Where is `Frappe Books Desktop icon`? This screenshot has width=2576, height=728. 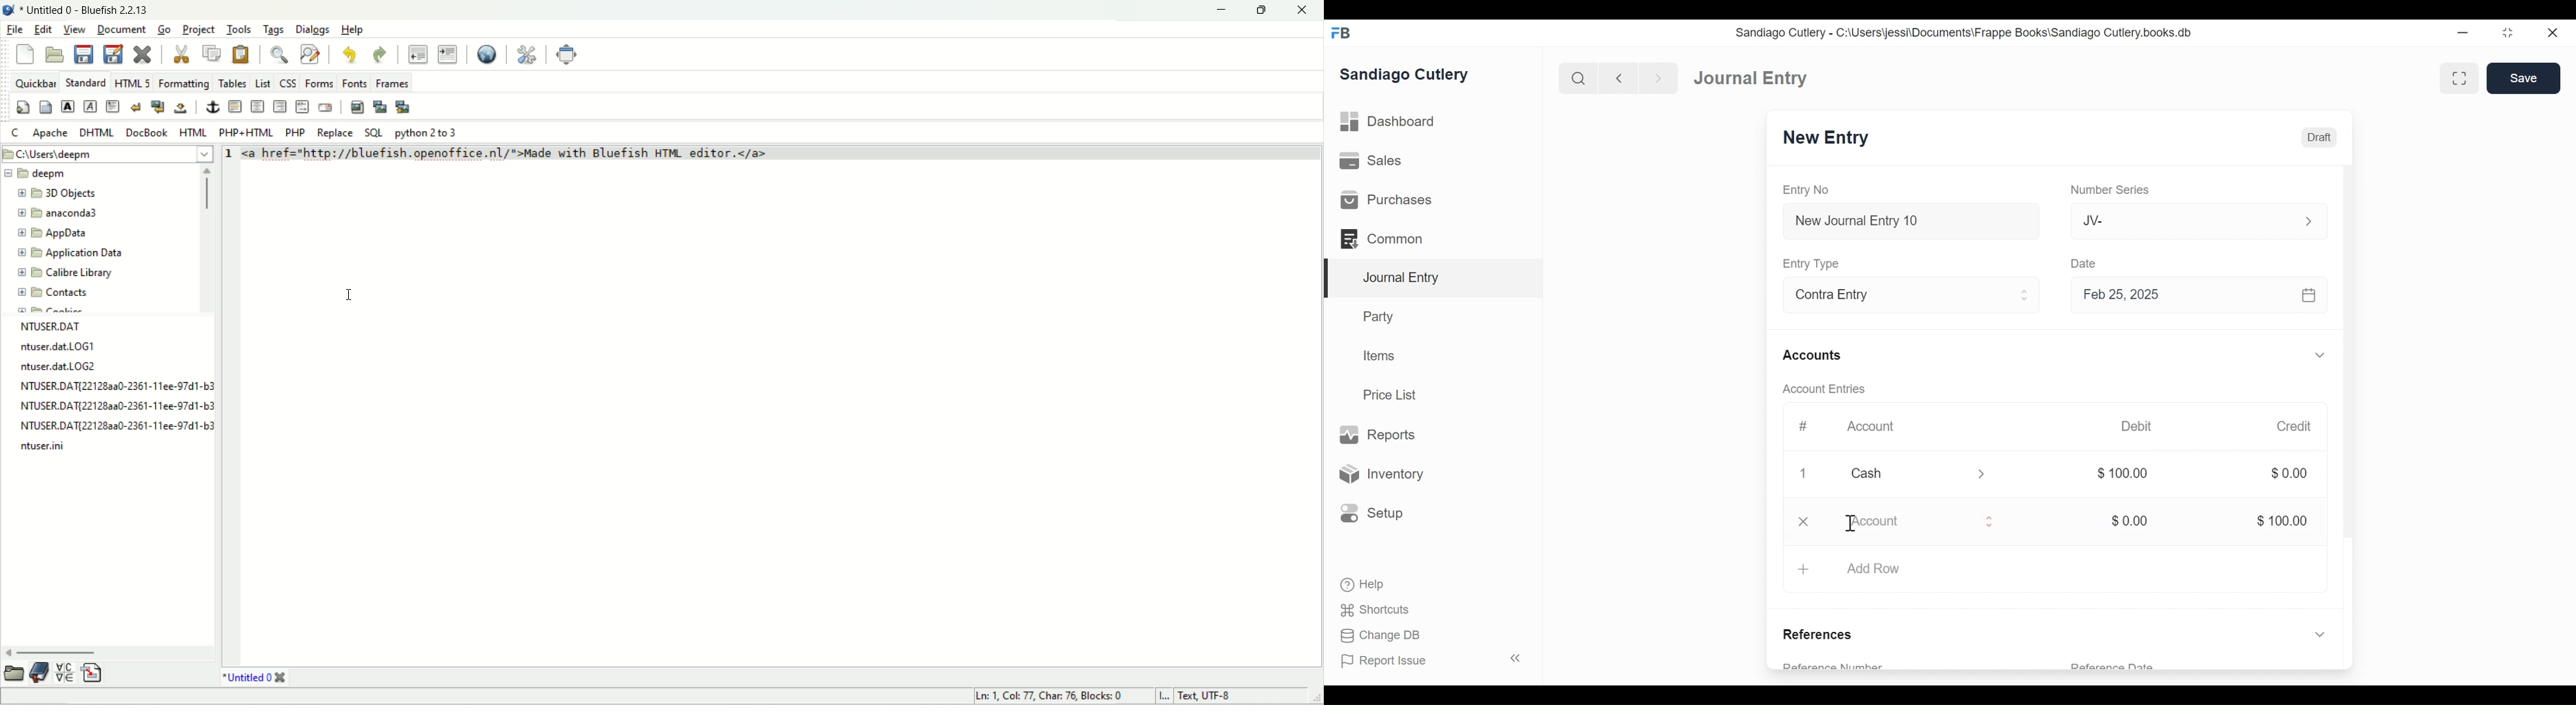 Frappe Books Desktop icon is located at coordinates (1340, 33).